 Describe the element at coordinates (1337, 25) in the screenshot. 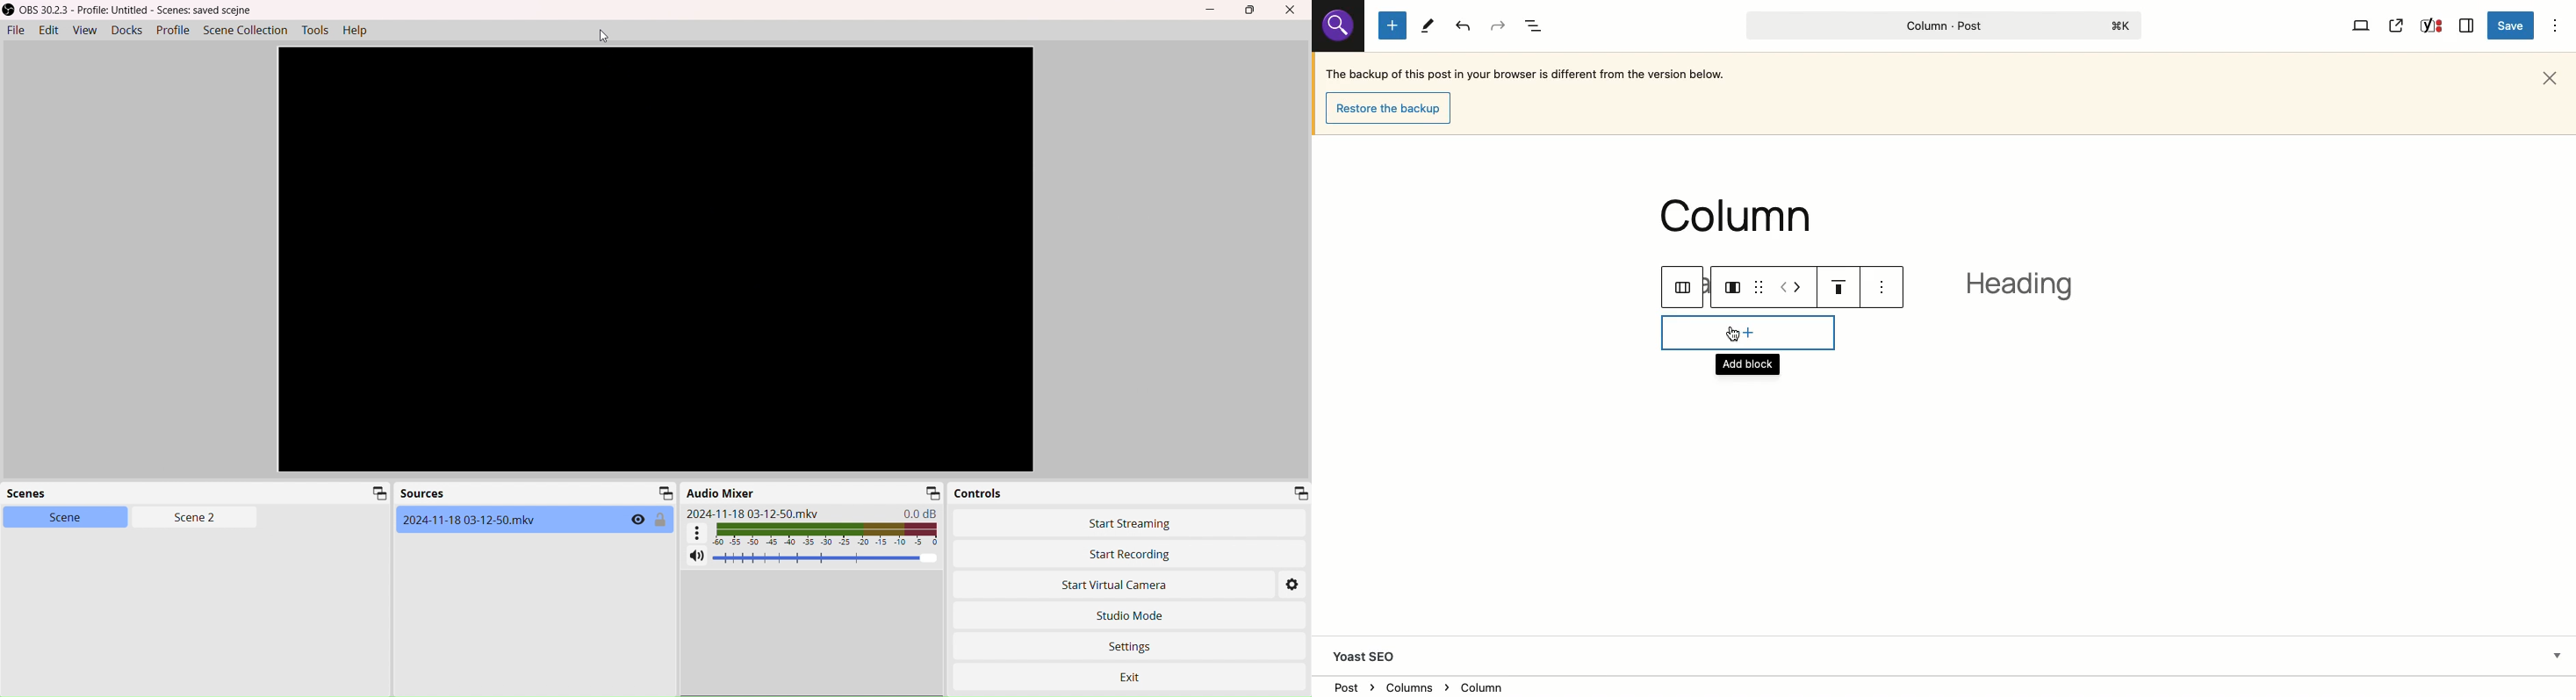

I see `search` at that location.